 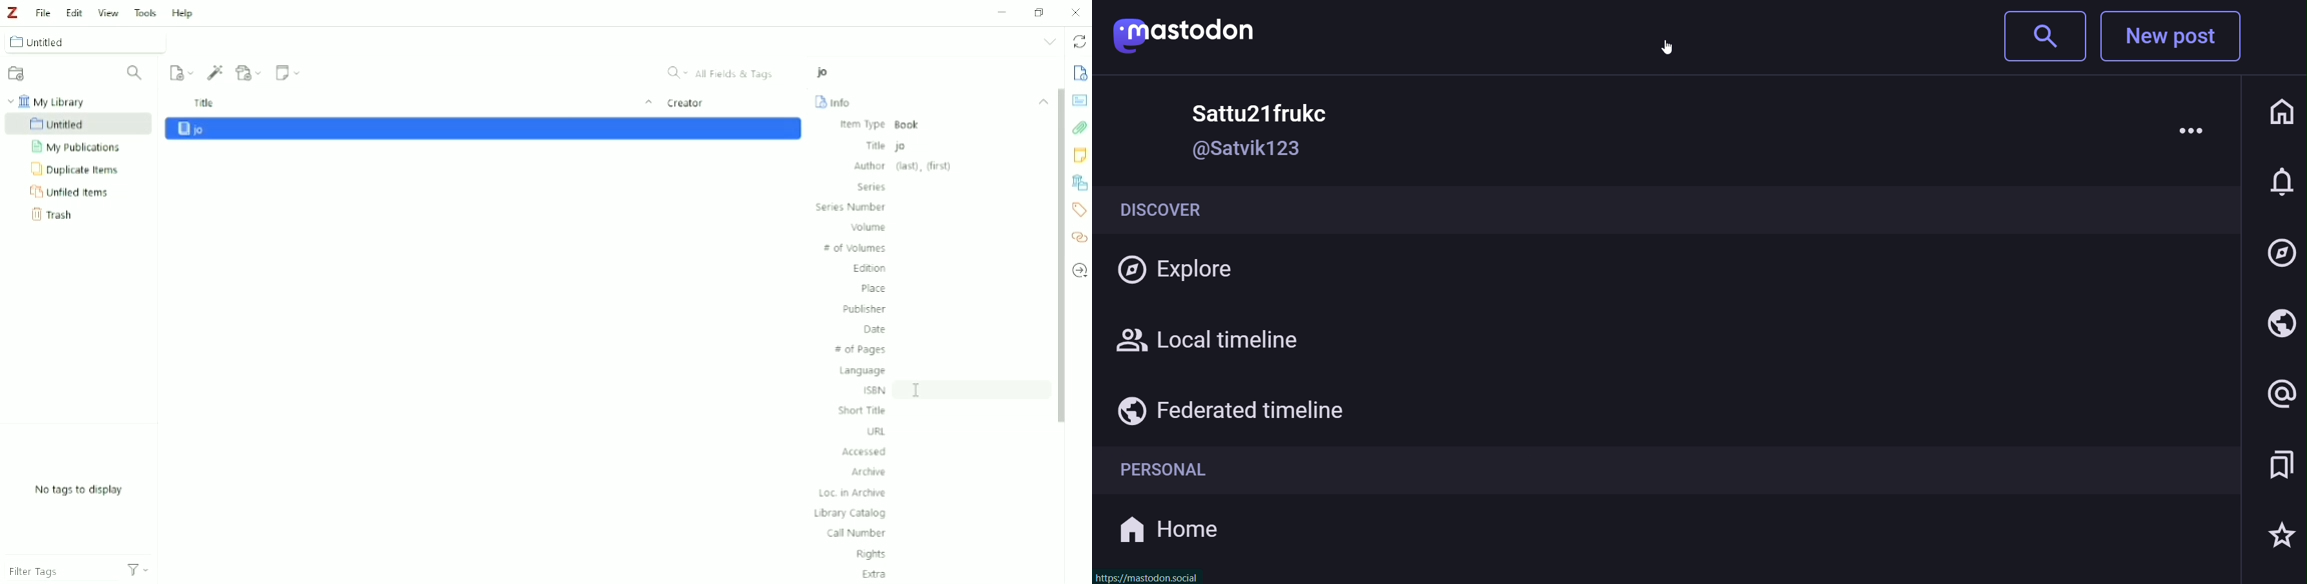 I want to click on Untitled, so click(x=79, y=124).